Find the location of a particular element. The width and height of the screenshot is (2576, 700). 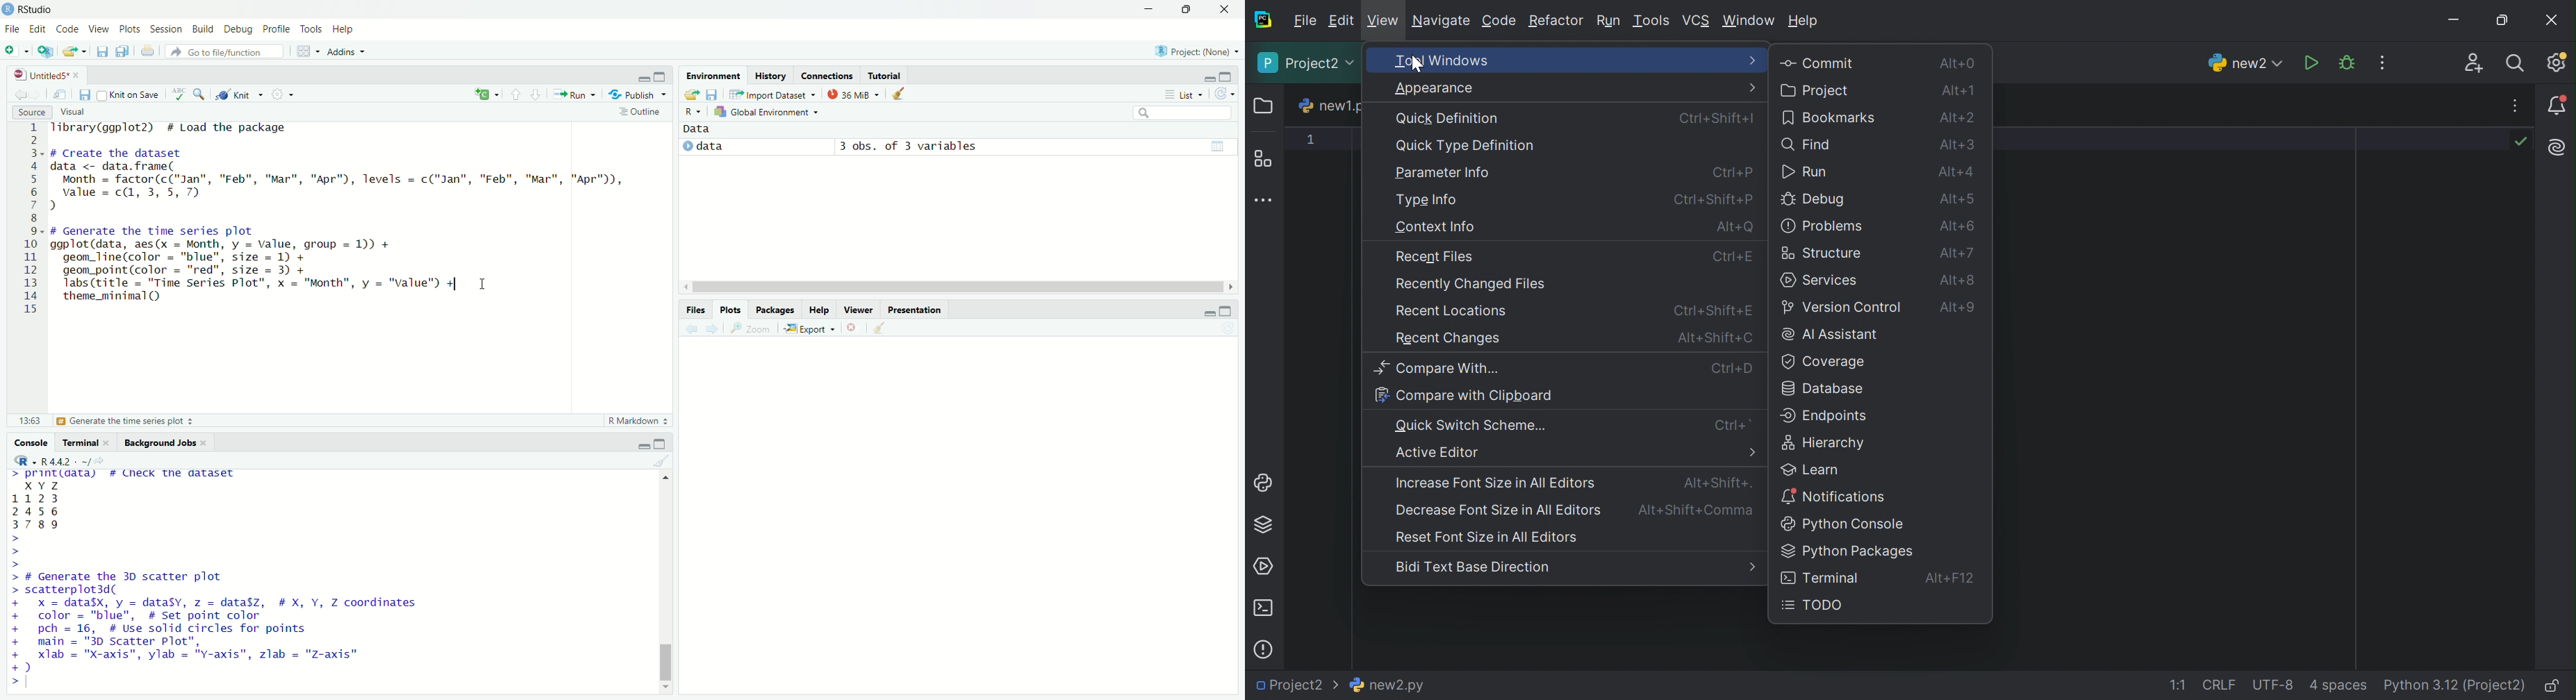

move left is located at coordinates (684, 286).